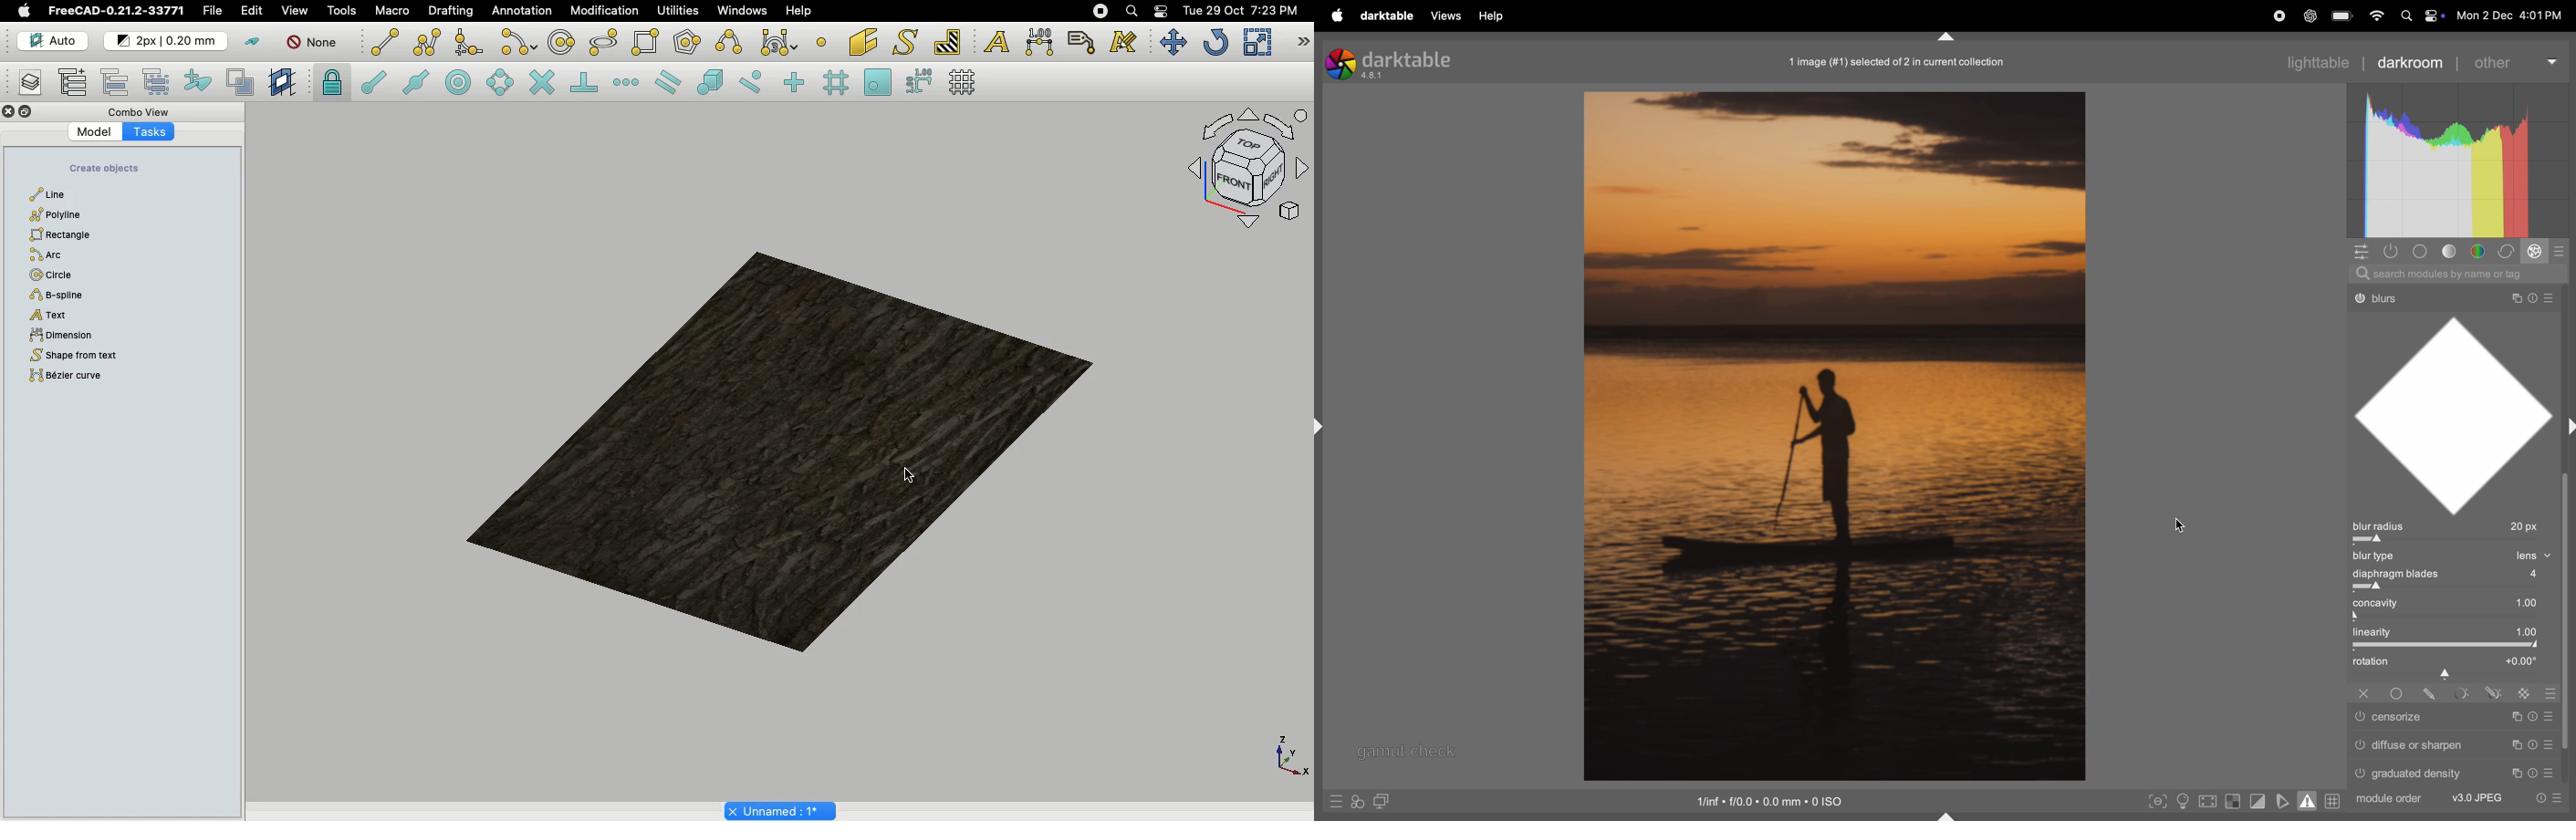  Describe the element at coordinates (516, 42) in the screenshot. I see `Arc tools` at that location.